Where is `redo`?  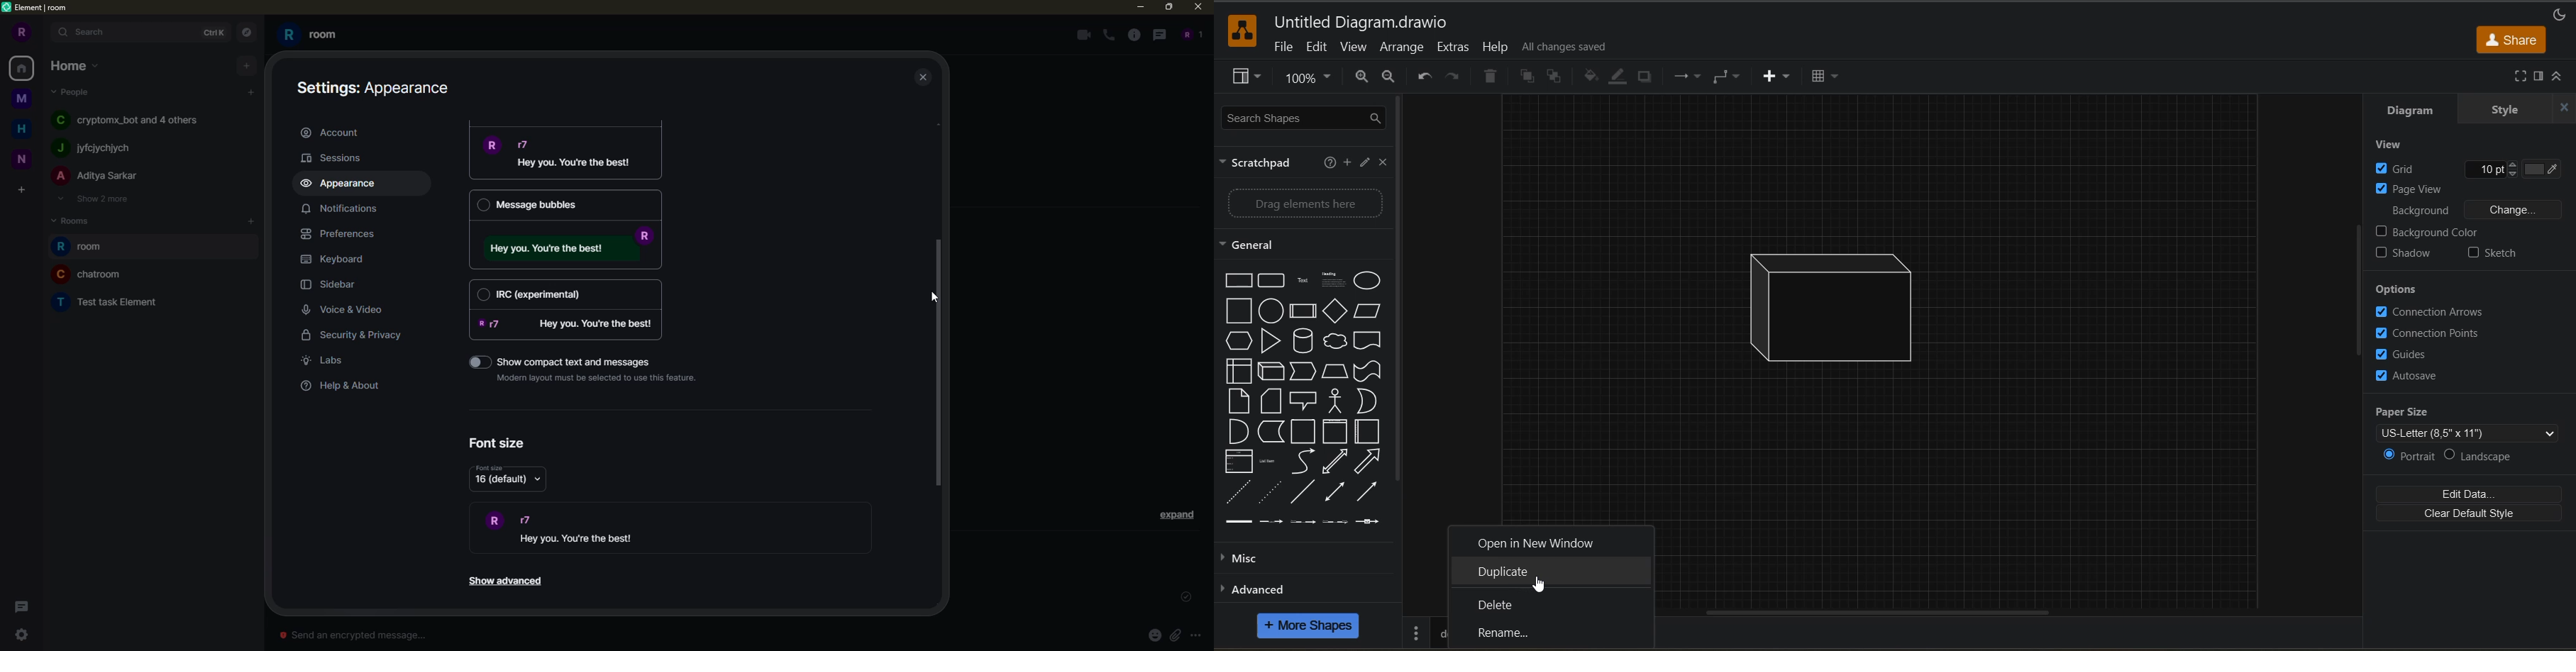
redo is located at coordinates (1456, 77).